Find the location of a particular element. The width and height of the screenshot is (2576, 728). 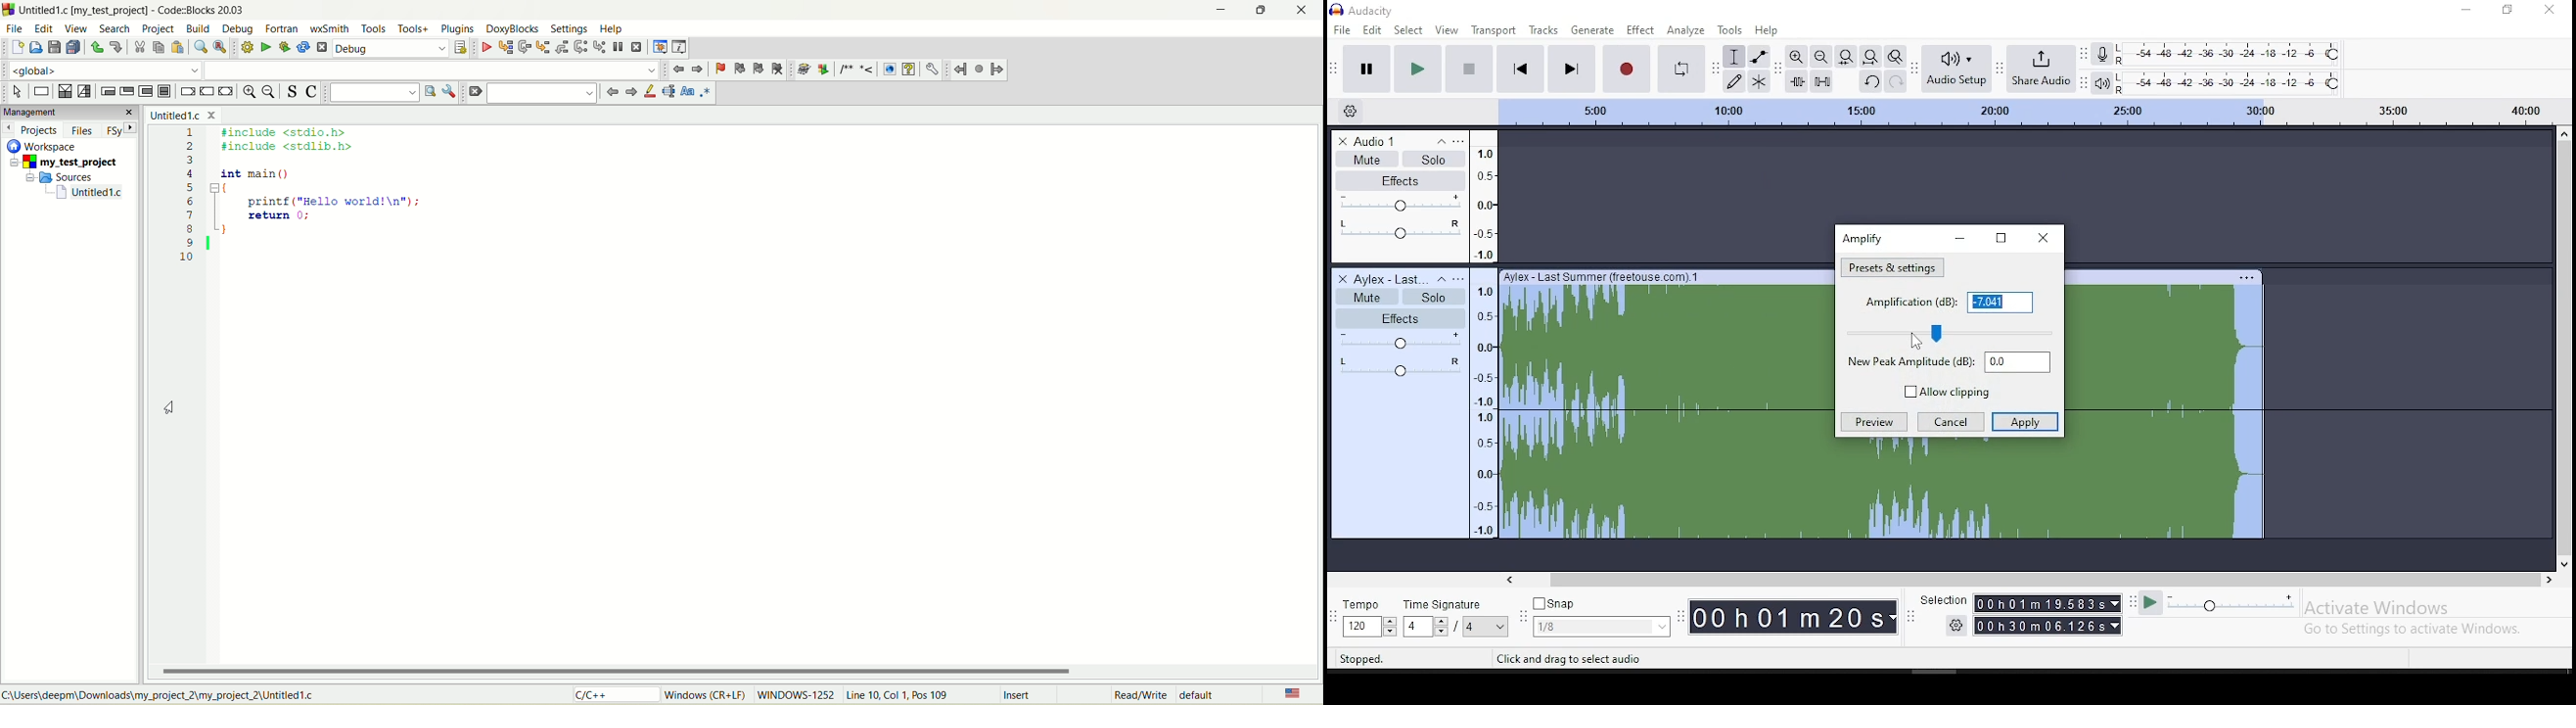

select is located at coordinates (1409, 29).